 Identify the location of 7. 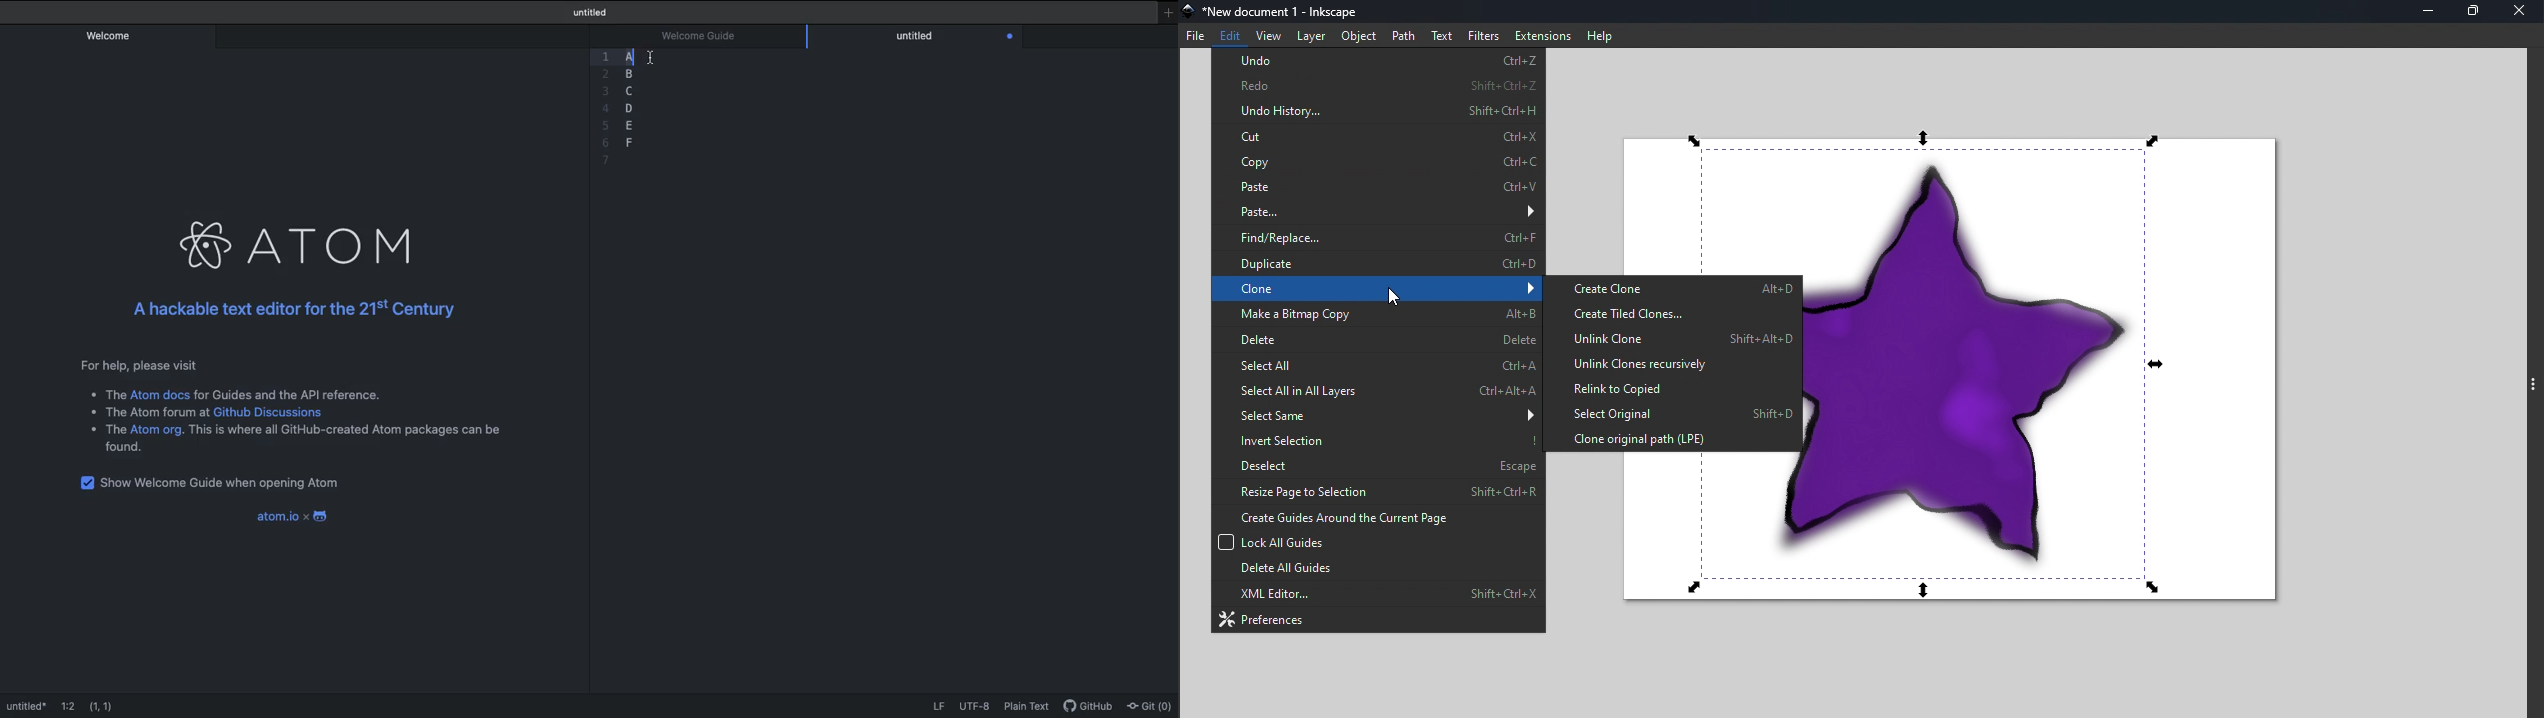
(605, 161).